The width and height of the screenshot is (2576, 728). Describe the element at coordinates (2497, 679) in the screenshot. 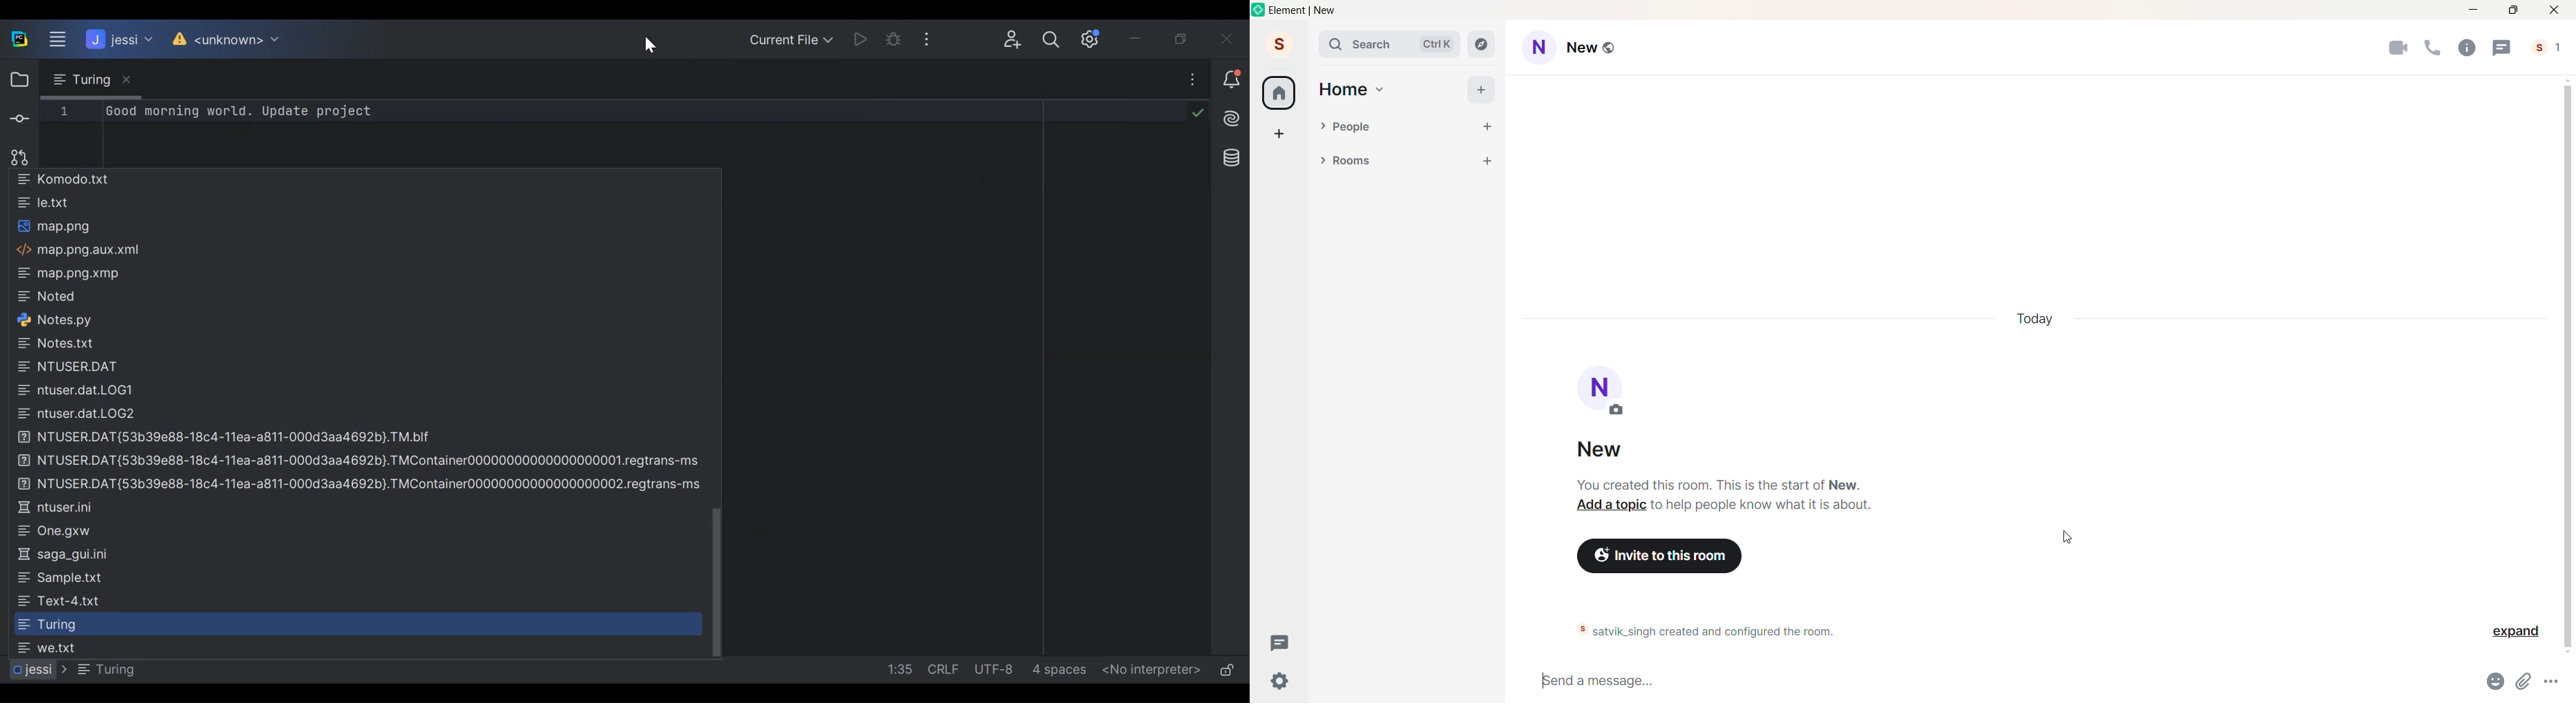

I see `Emojis` at that location.